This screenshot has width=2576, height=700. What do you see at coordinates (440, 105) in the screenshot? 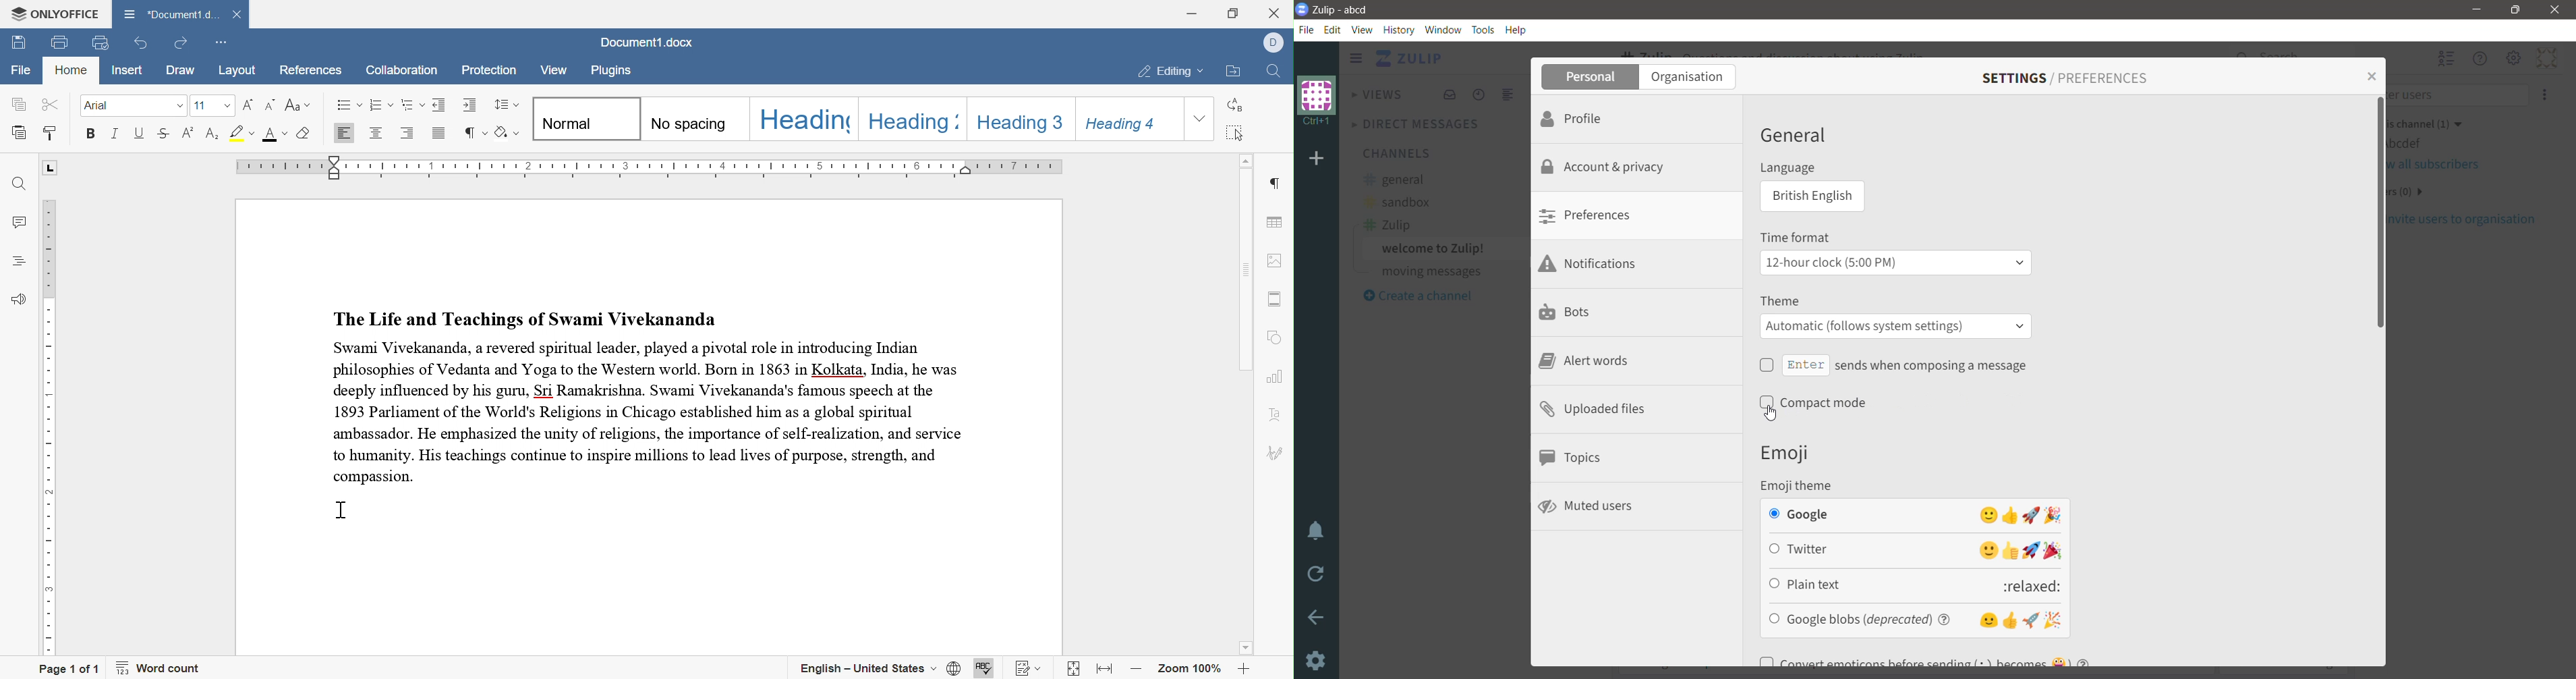
I see `decrease indent` at bounding box center [440, 105].